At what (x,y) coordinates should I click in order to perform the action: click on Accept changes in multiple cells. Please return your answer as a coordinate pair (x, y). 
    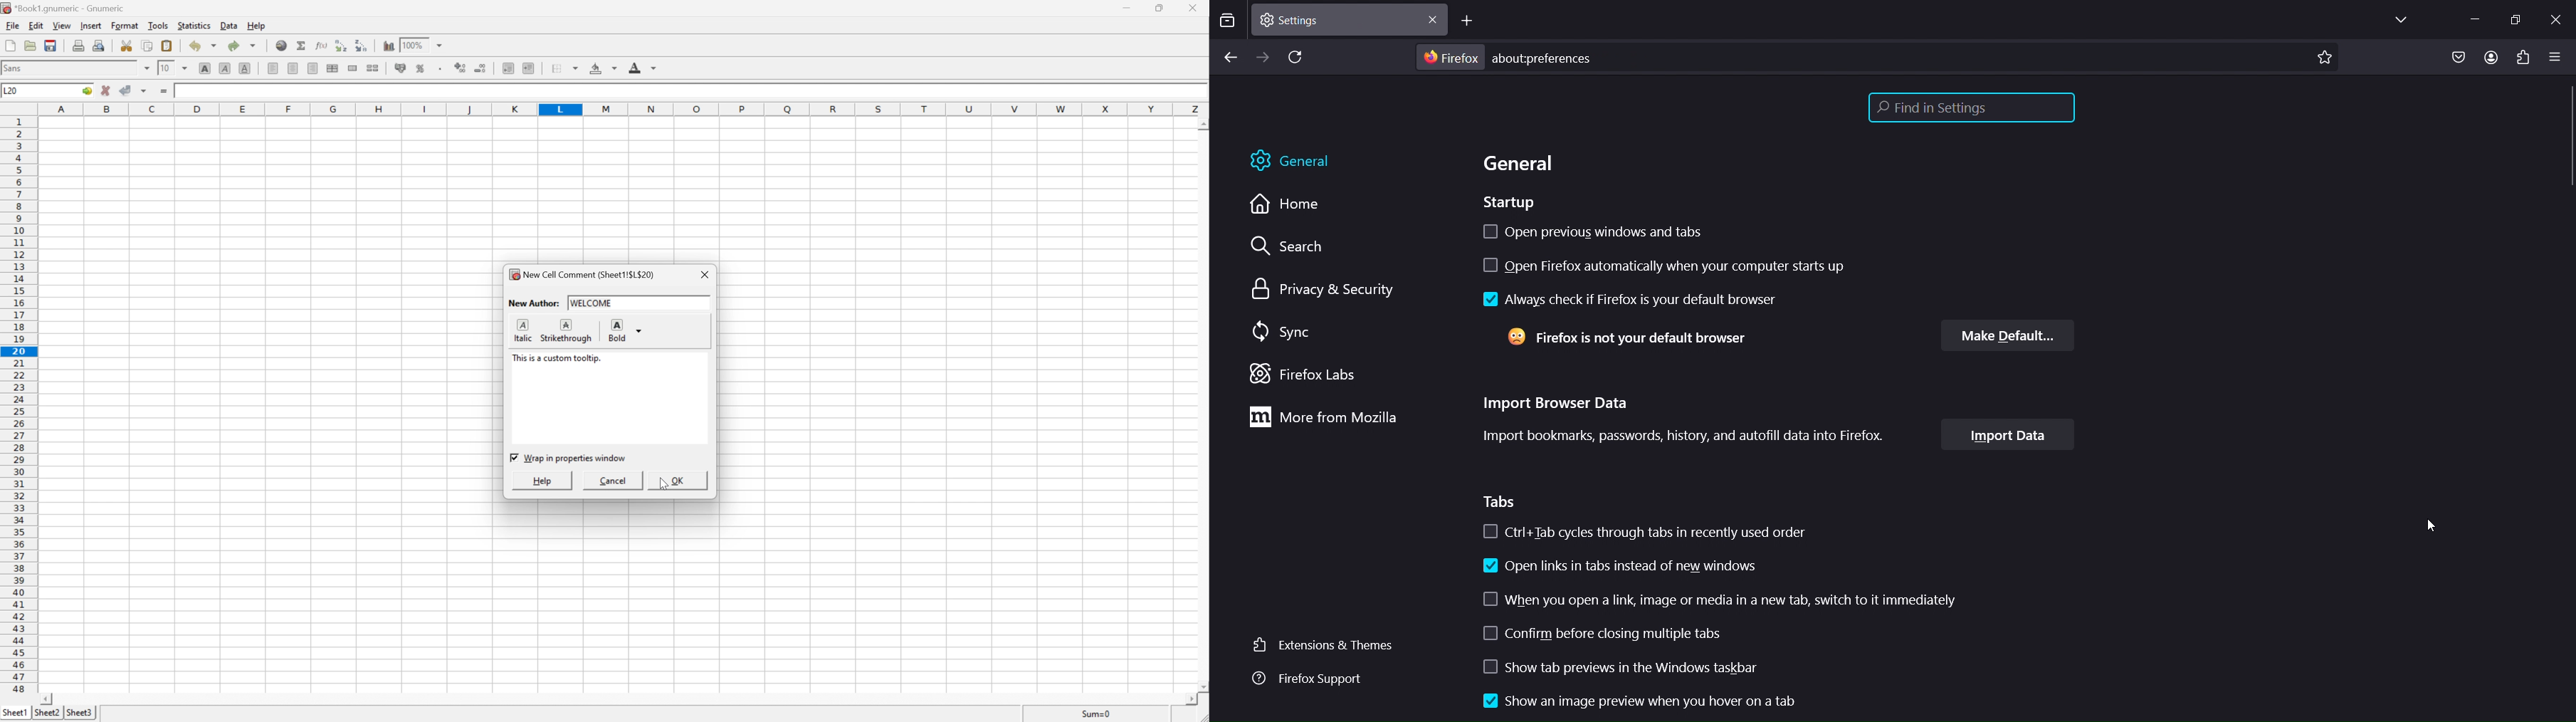
    Looking at the image, I should click on (144, 91).